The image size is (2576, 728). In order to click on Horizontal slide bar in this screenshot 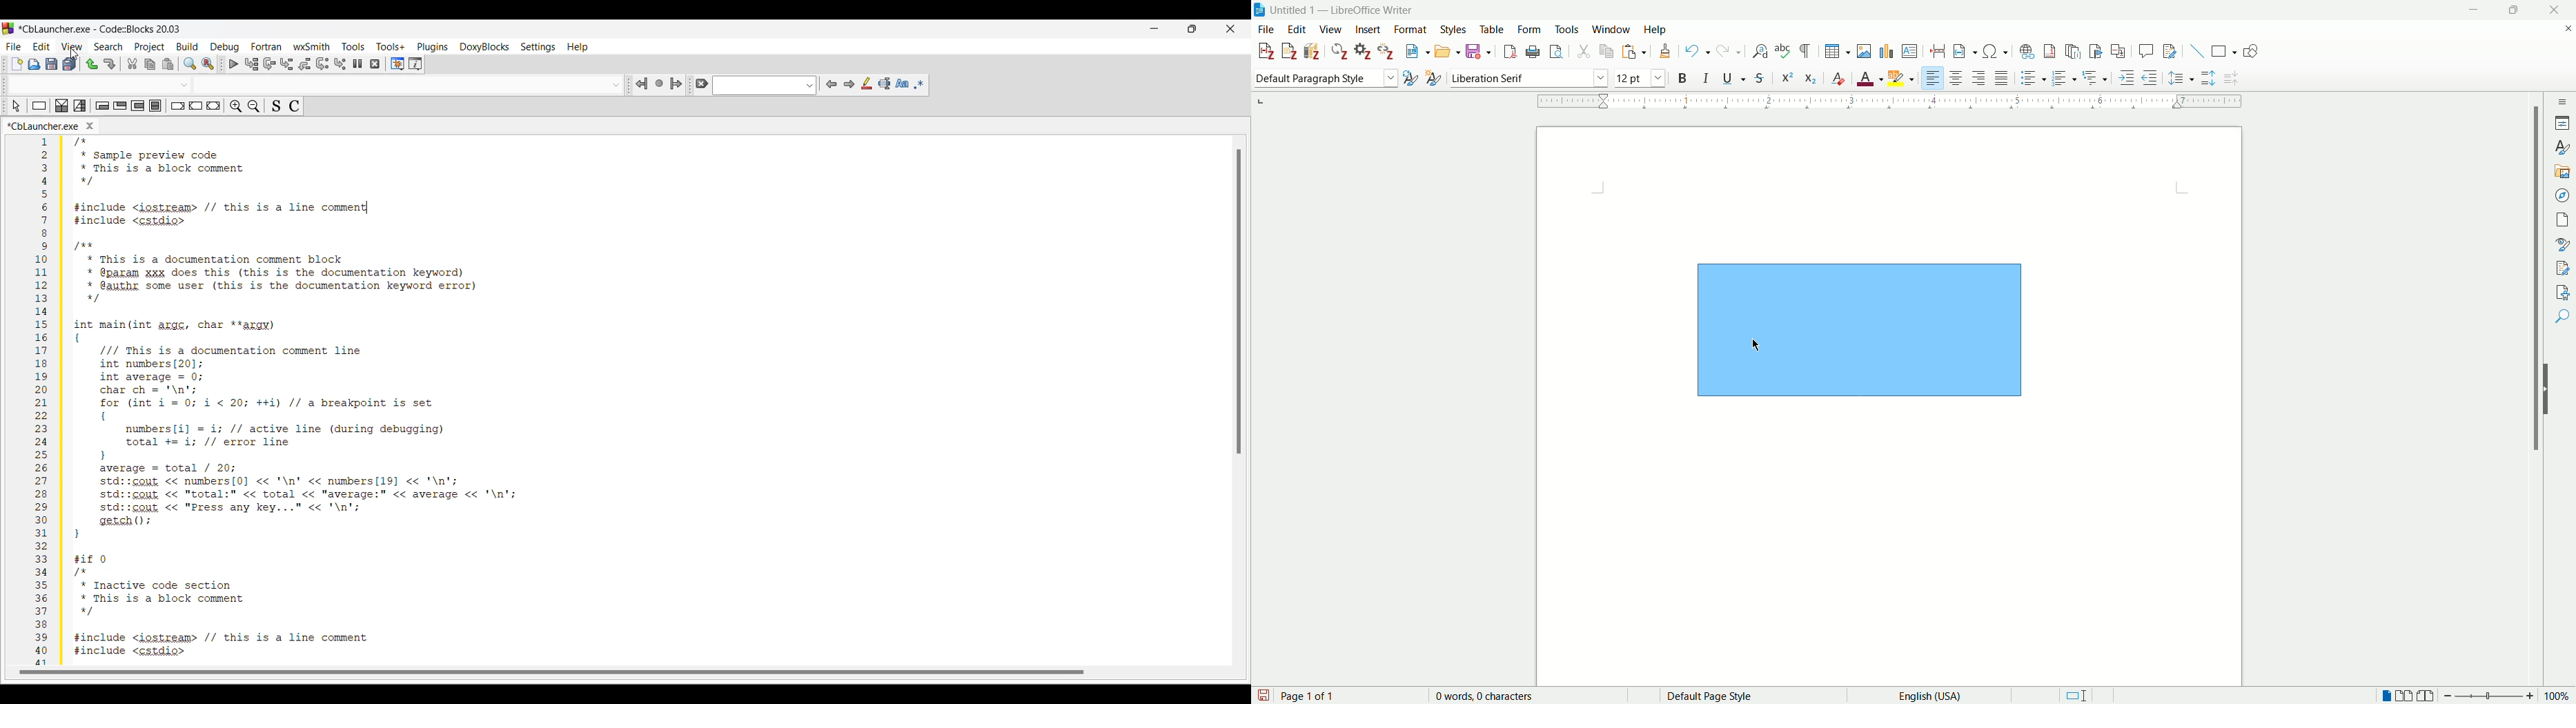, I will do `click(553, 672)`.